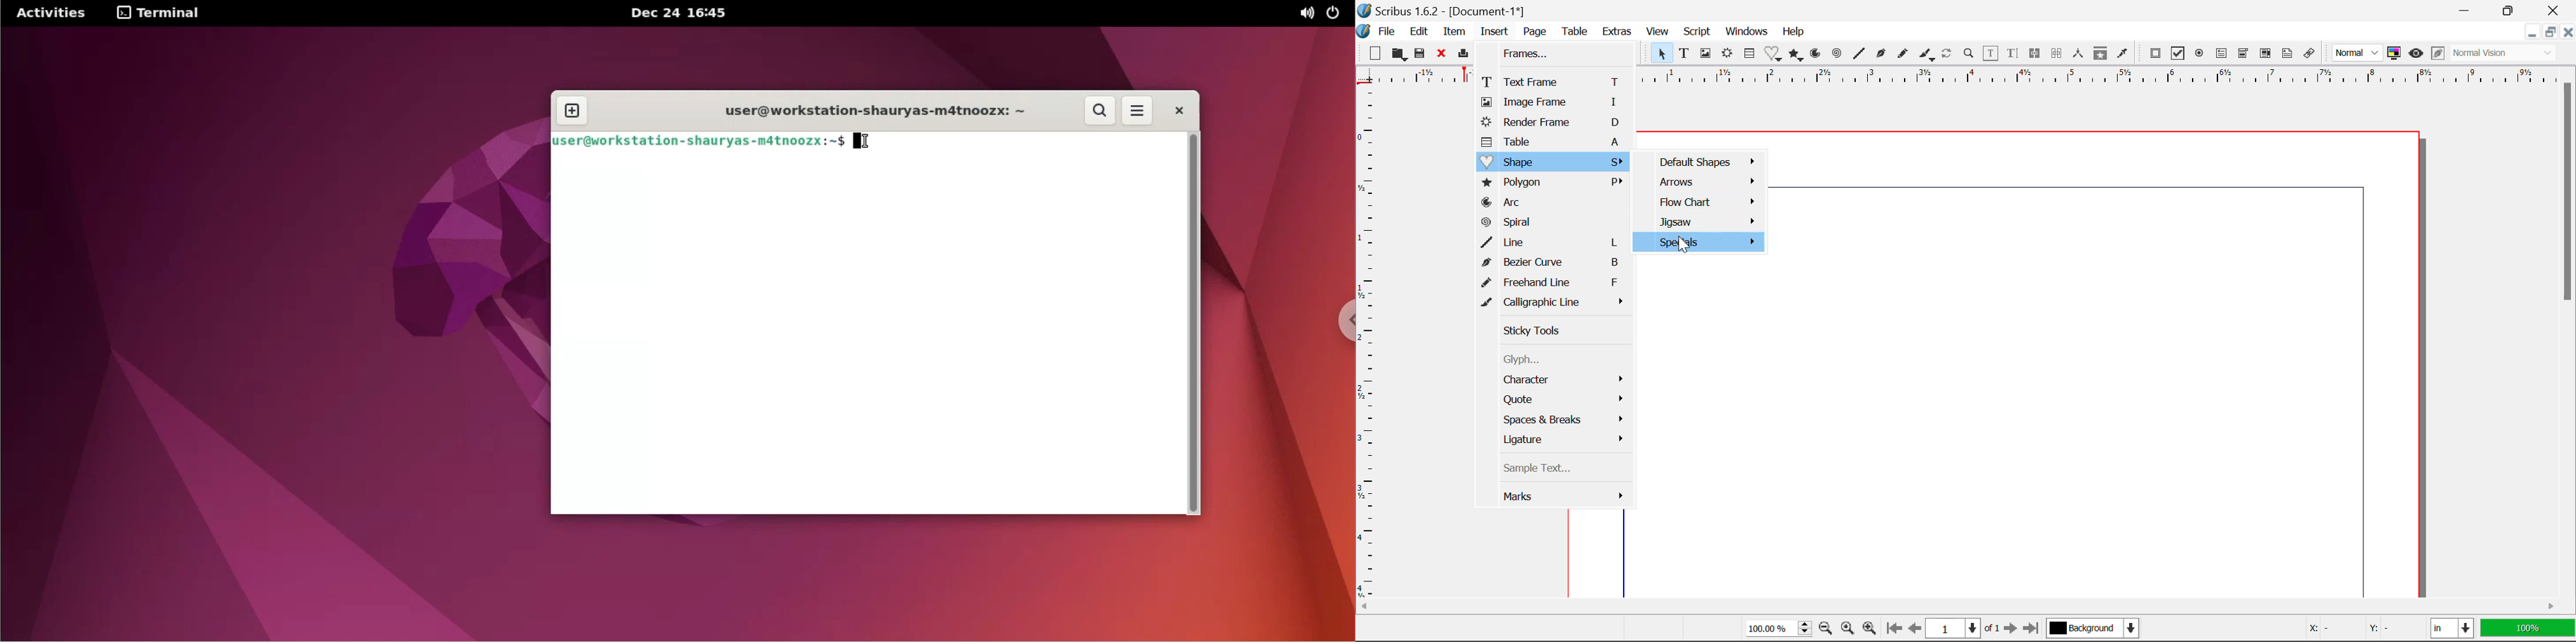 The image size is (2576, 644). I want to click on File, so click(1387, 32).